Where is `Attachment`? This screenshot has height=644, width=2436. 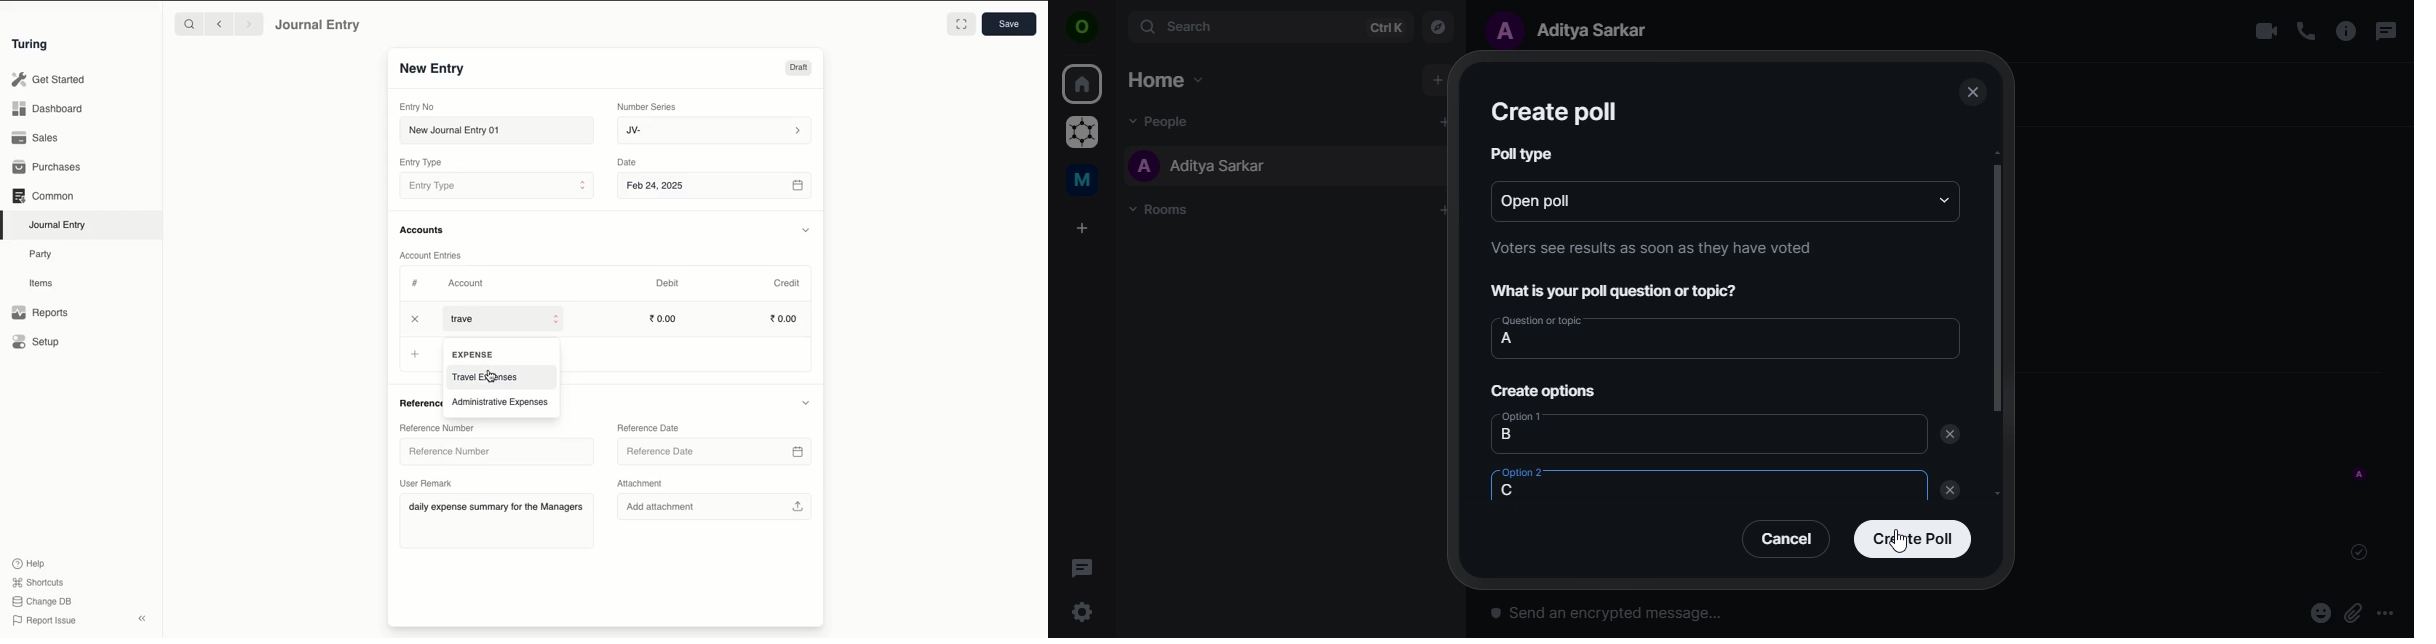 Attachment is located at coordinates (643, 482).